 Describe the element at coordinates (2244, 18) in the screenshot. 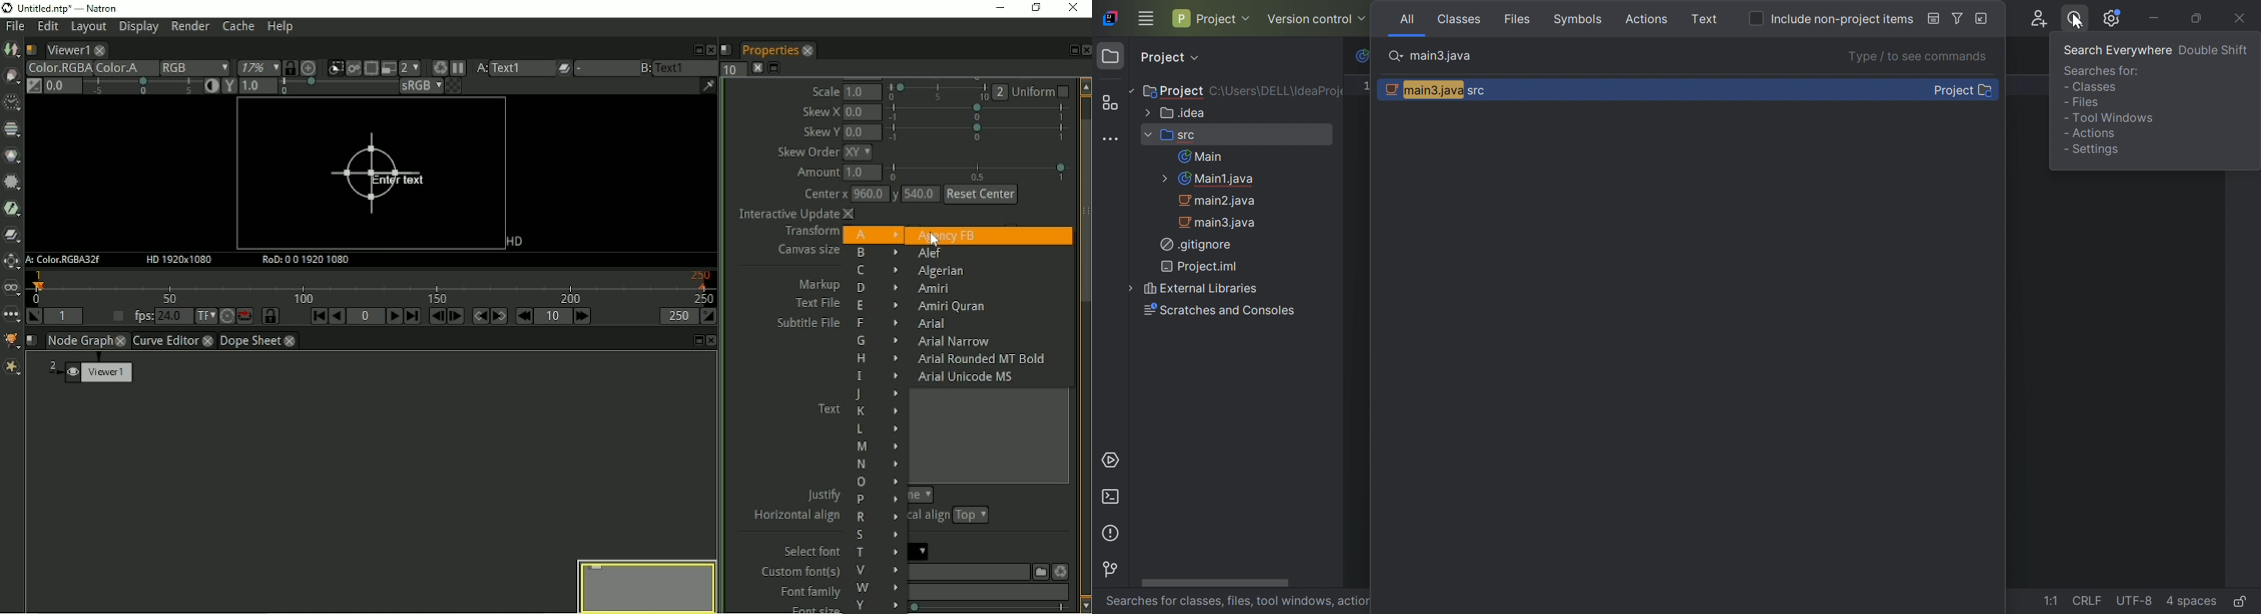

I see `Close` at that location.